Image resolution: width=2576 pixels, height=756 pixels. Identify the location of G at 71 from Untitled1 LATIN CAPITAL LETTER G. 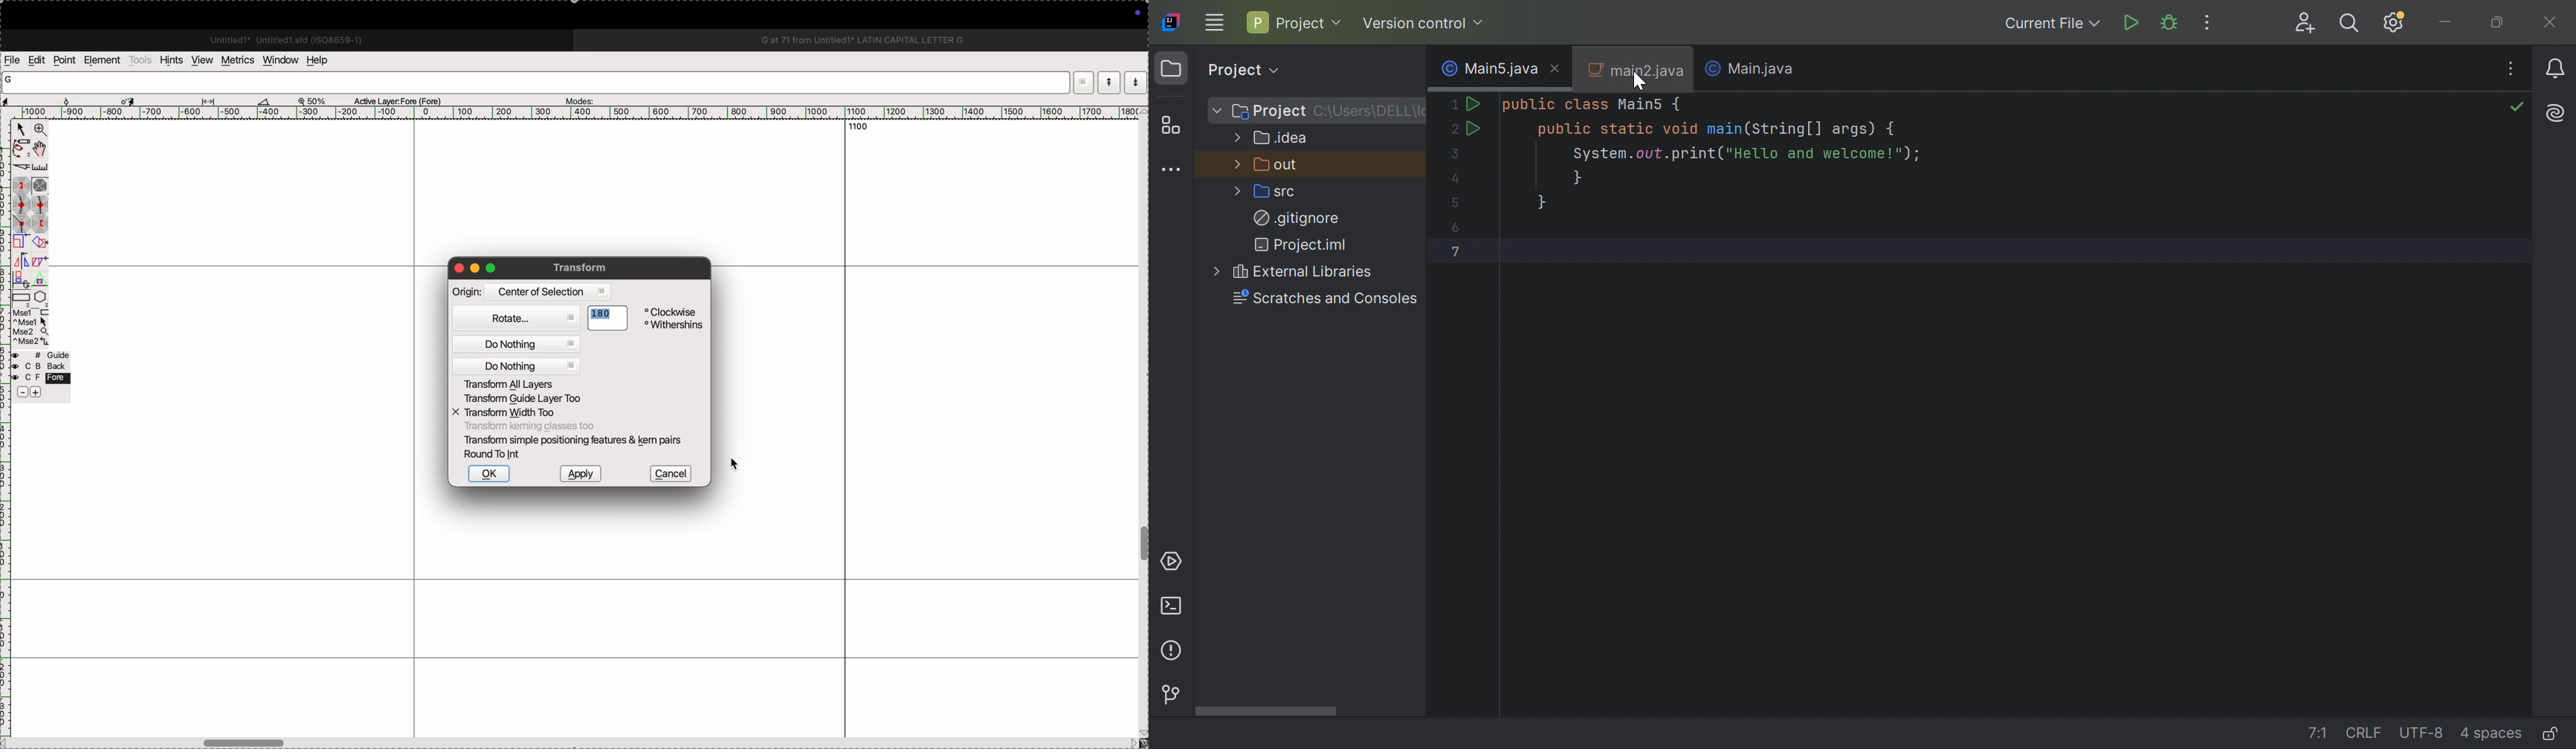
(860, 38).